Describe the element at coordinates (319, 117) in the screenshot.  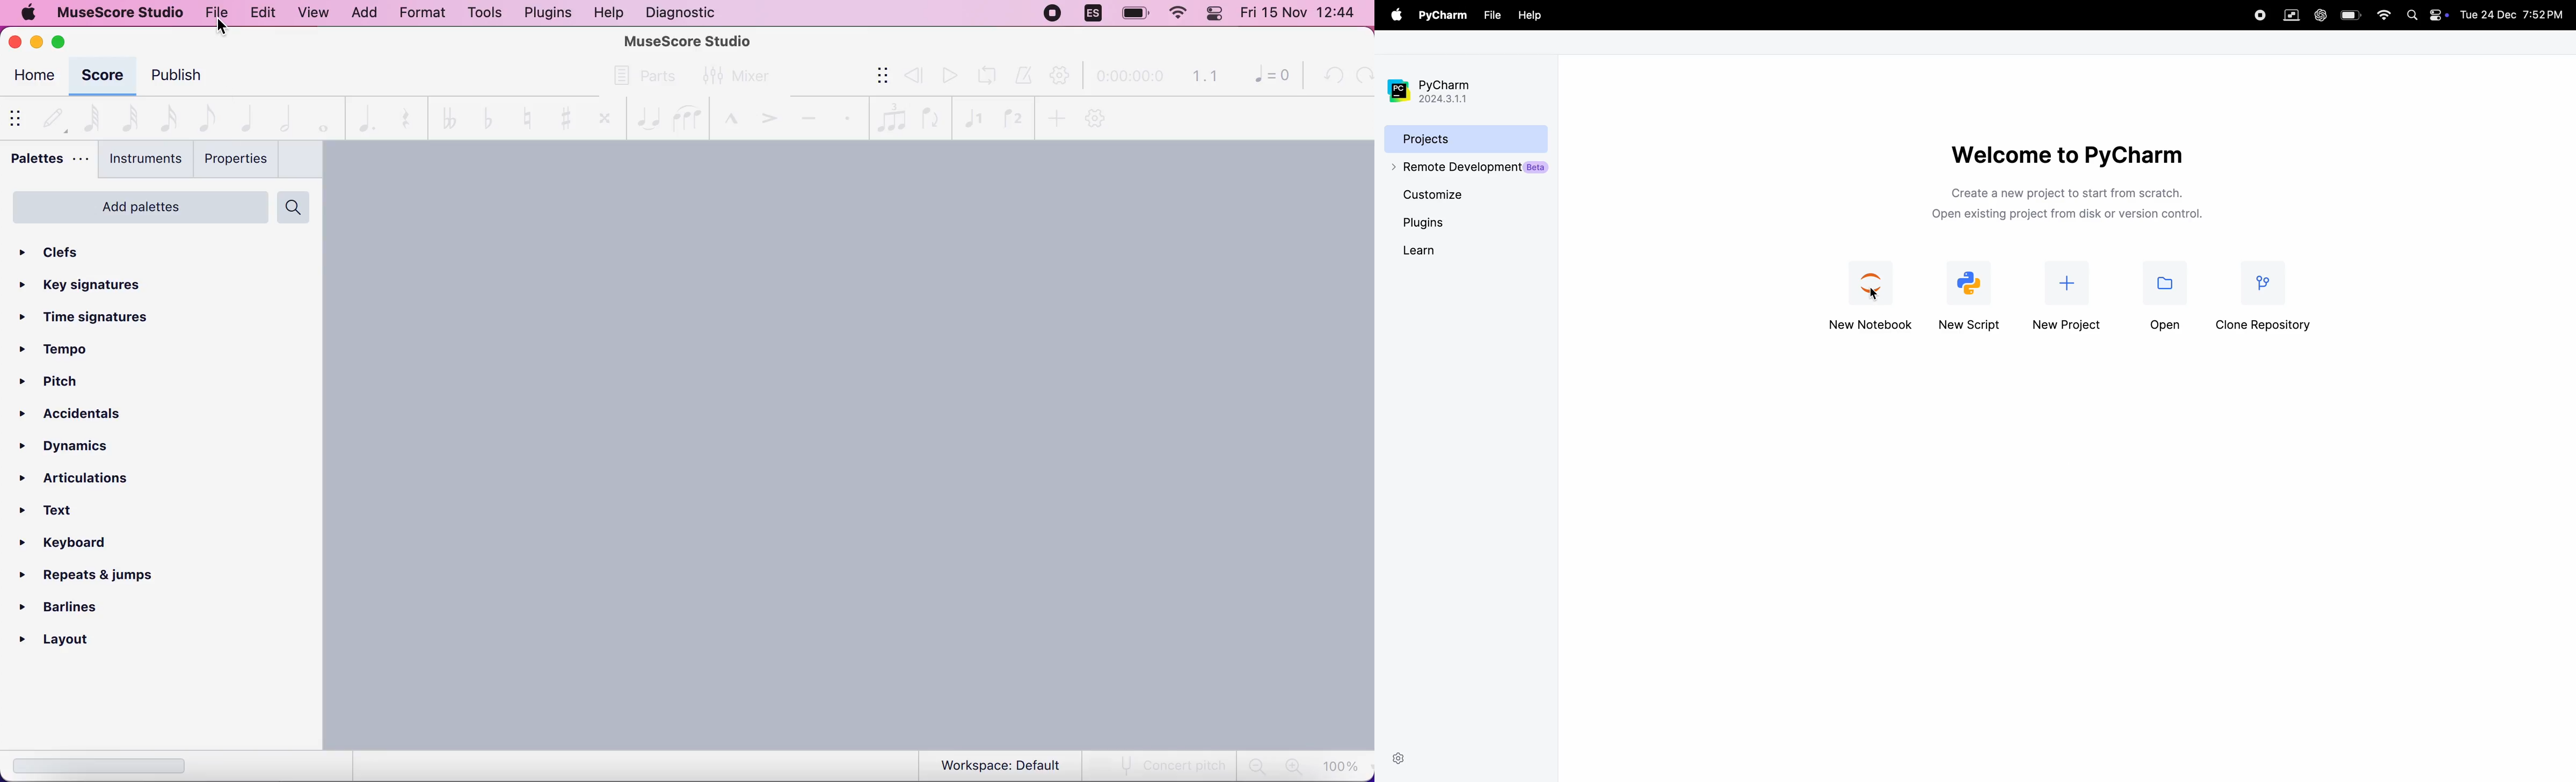
I see `whole note` at that location.